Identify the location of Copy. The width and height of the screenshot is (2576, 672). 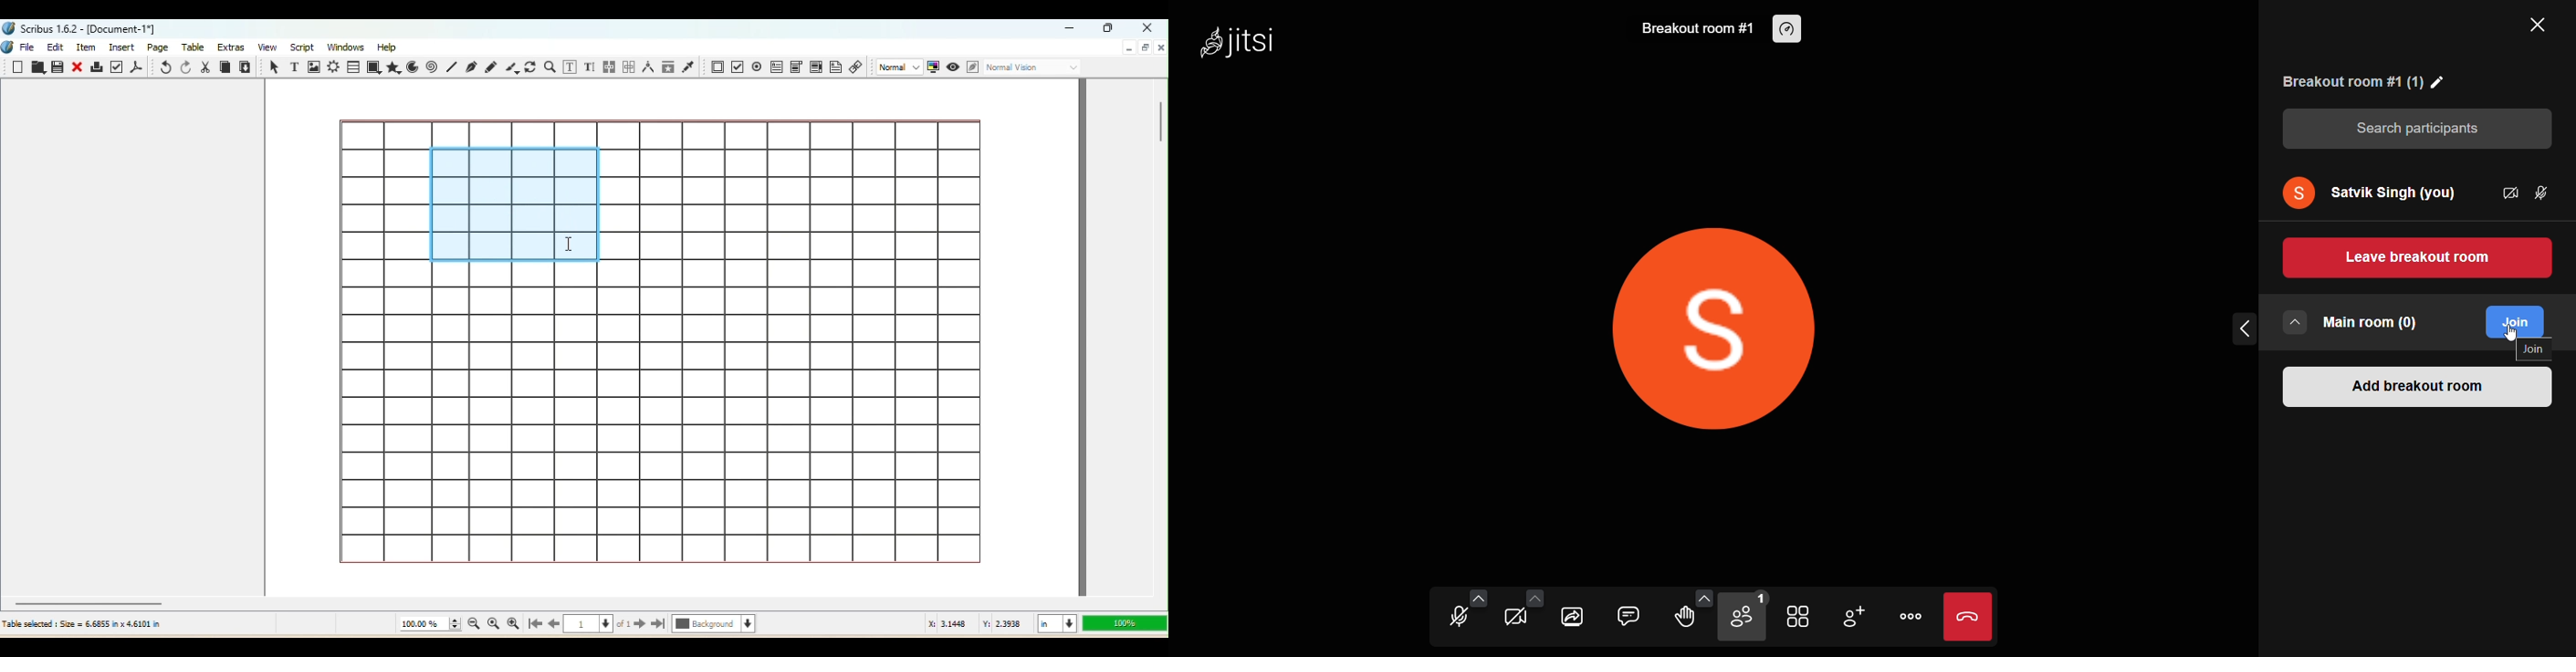
(225, 67).